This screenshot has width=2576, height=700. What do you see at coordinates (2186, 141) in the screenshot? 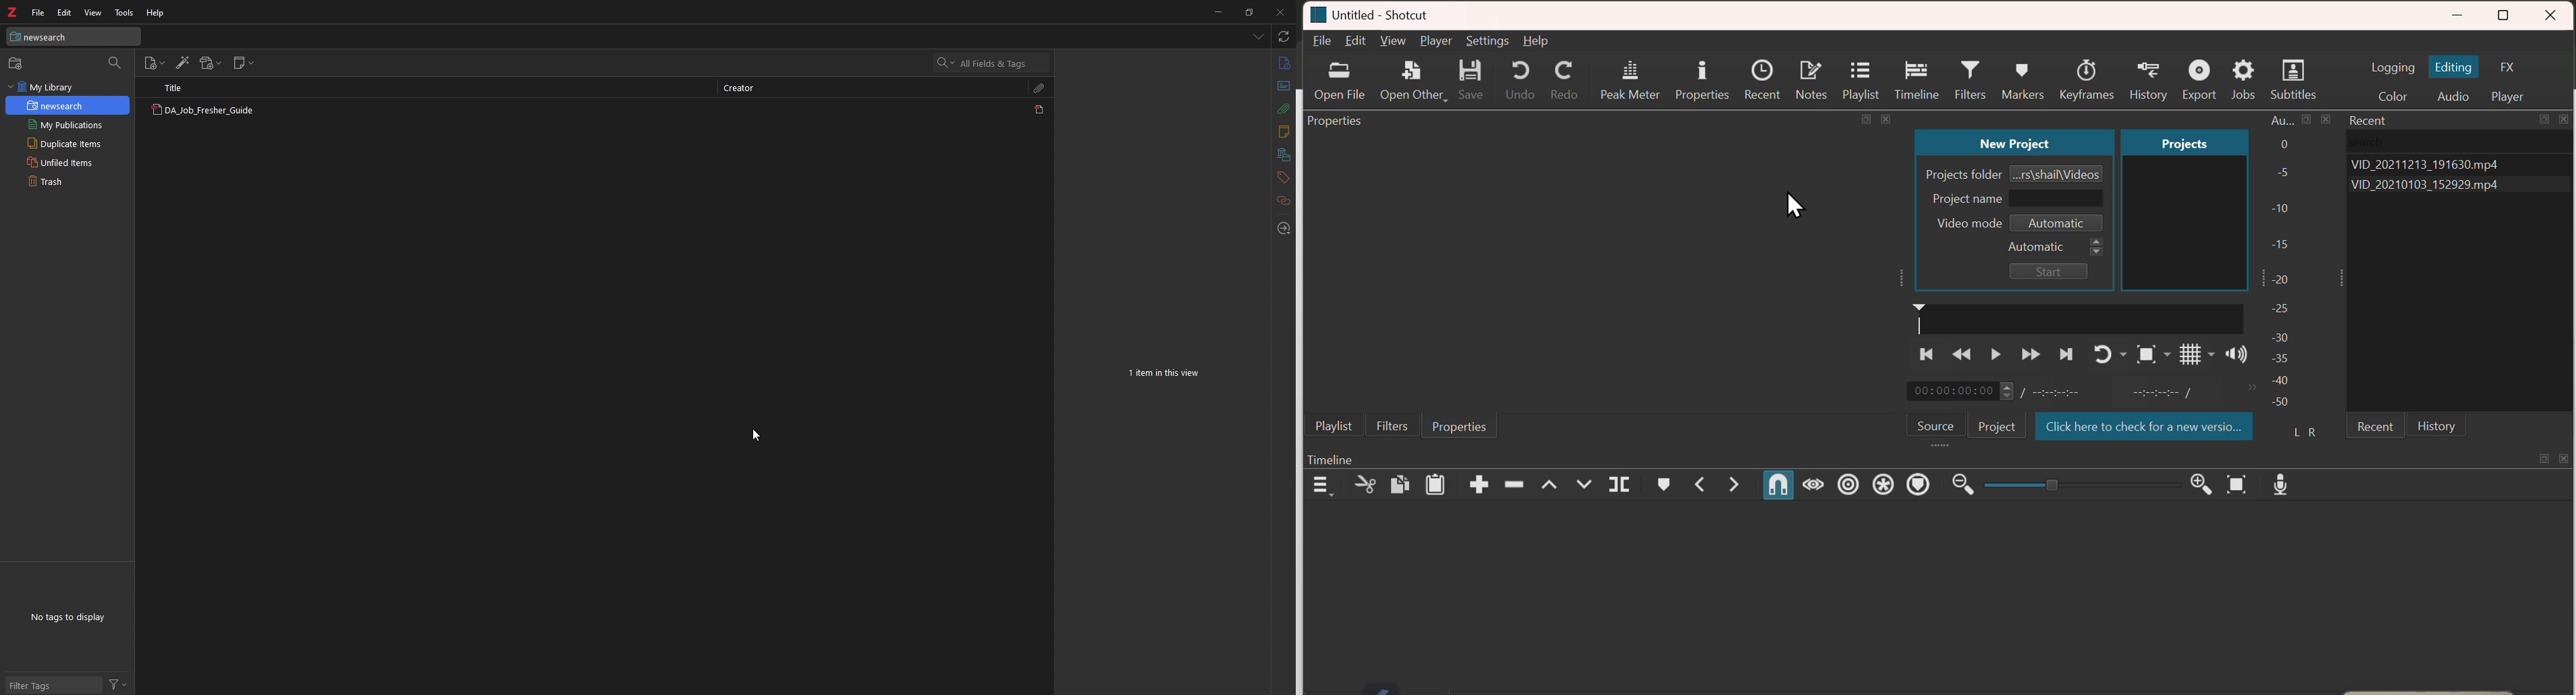
I see `Project` at bounding box center [2186, 141].